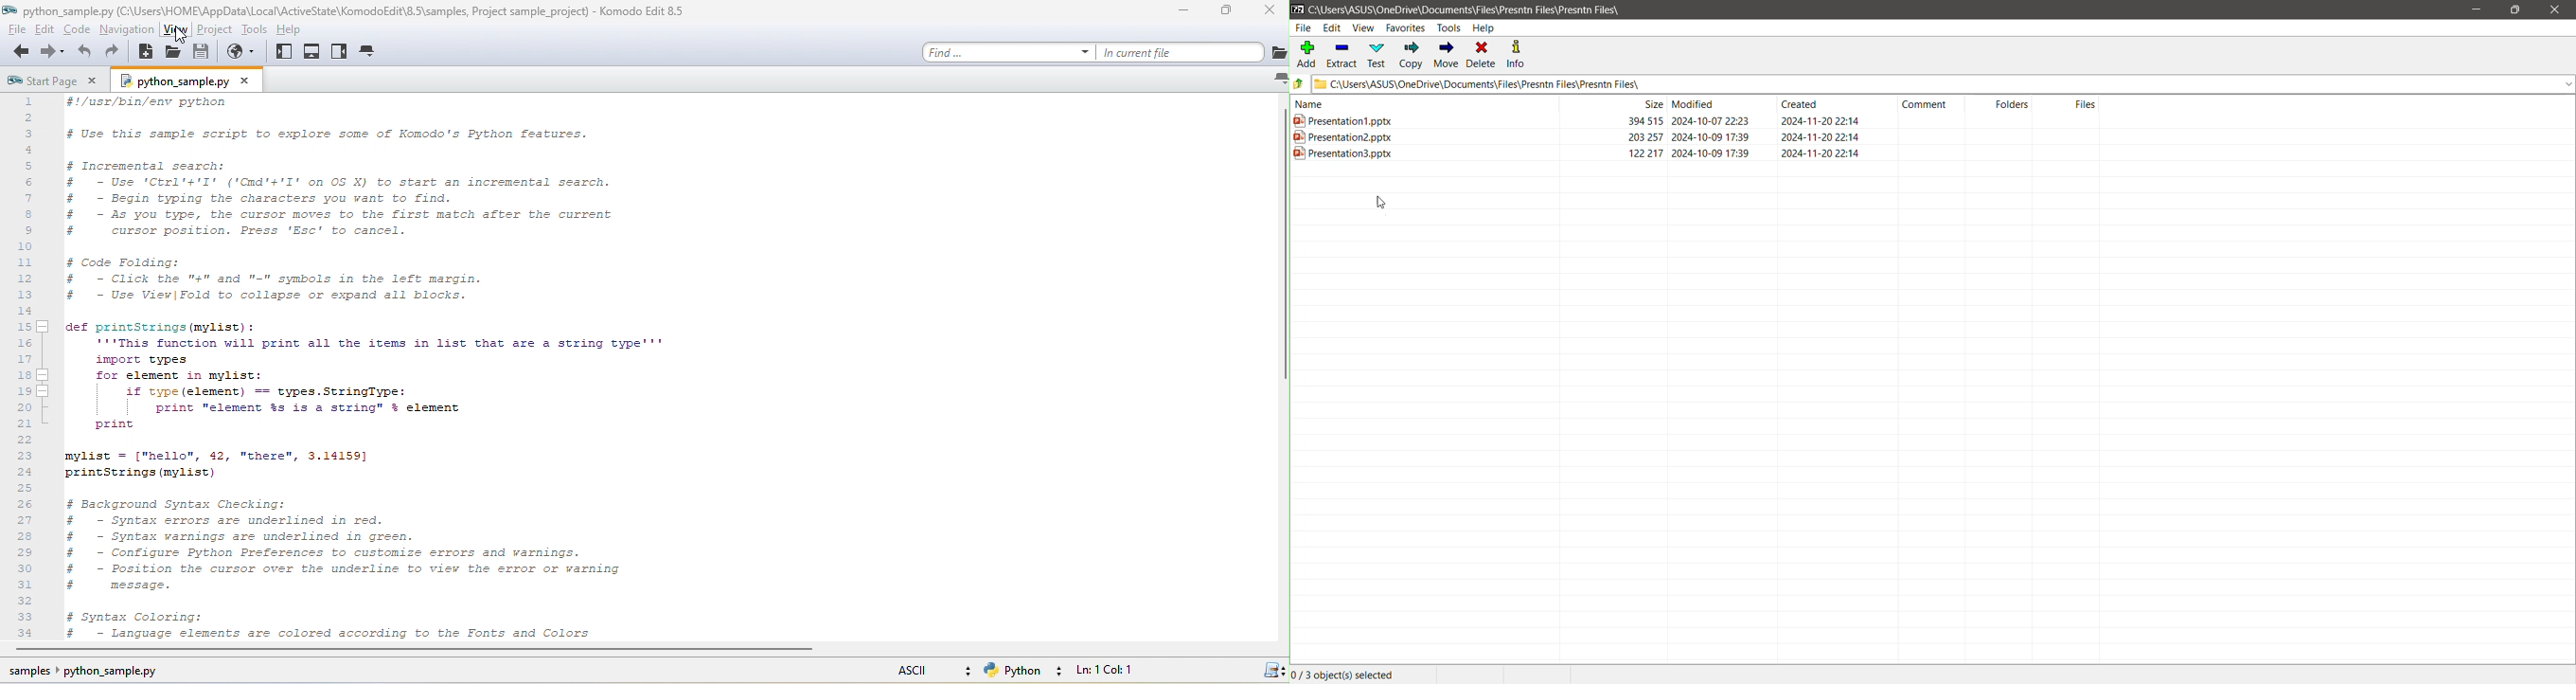 Image resolution: width=2576 pixels, height=700 pixels. What do you see at coordinates (1299, 84) in the screenshot?
I see `Move Up one level` at bounding box center [1299, 84].